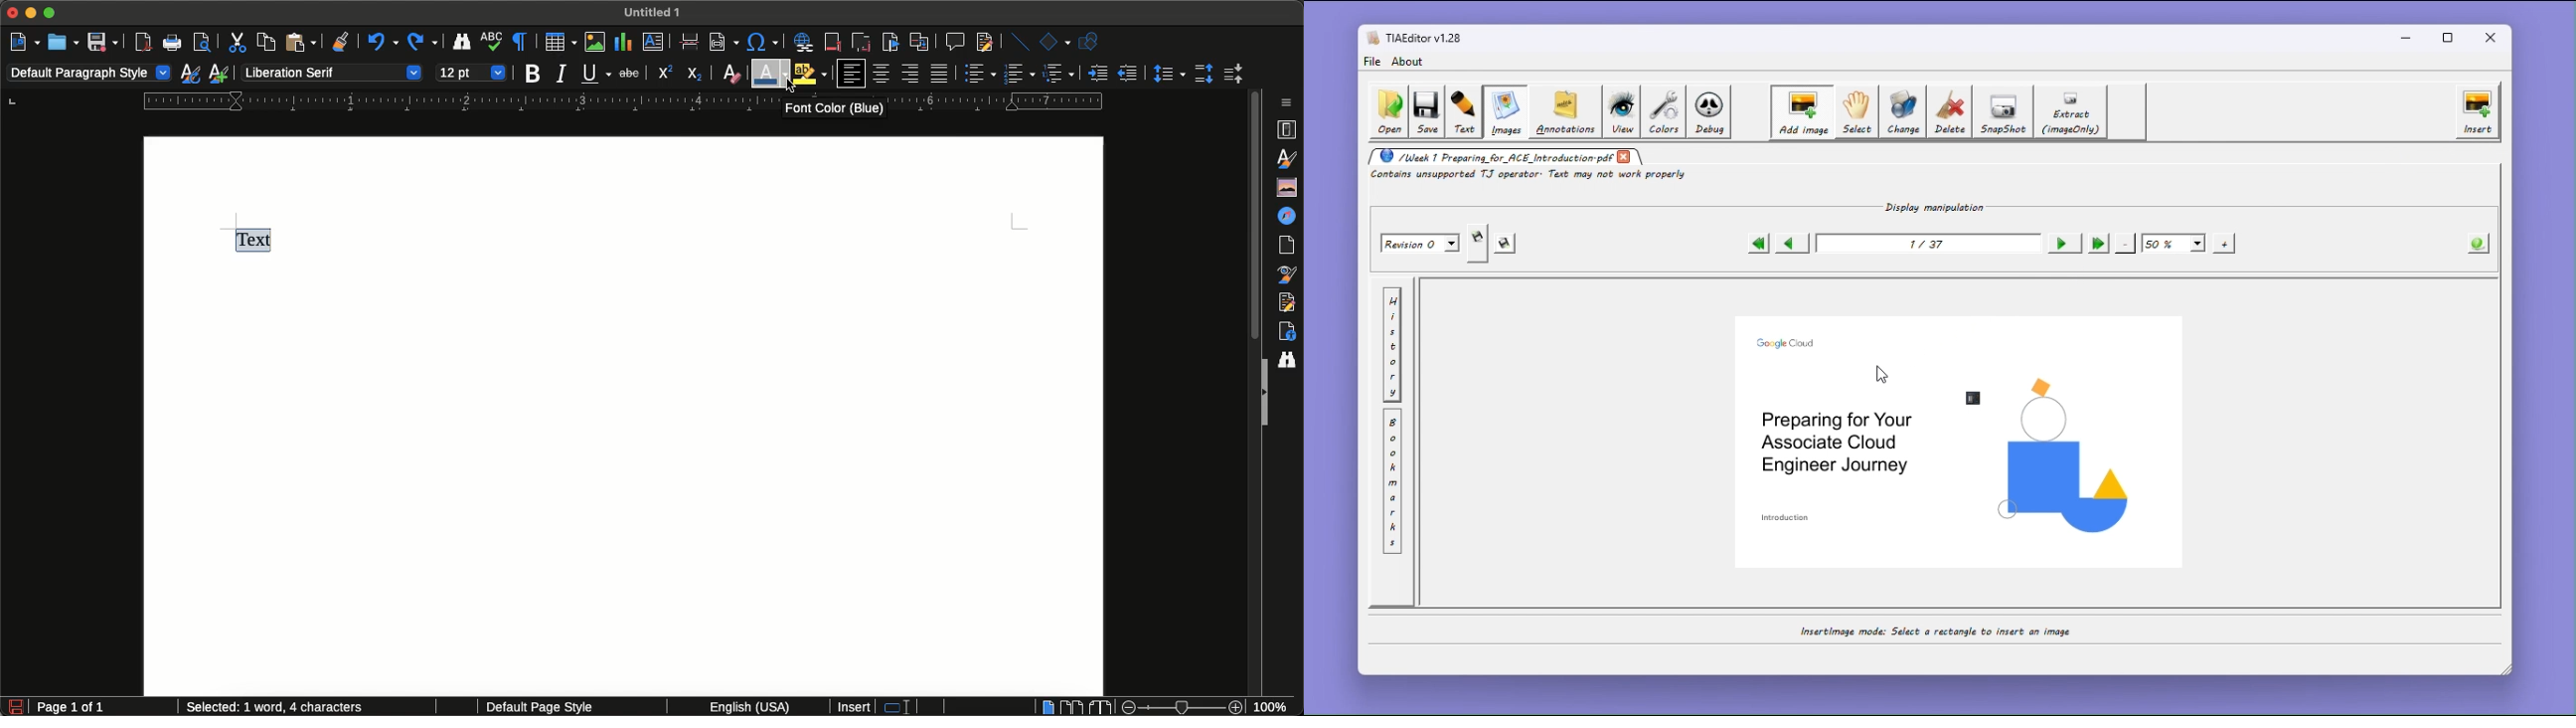  Describe the element at coordinates (24, 40) in the screenshot. I see `New` at that location.